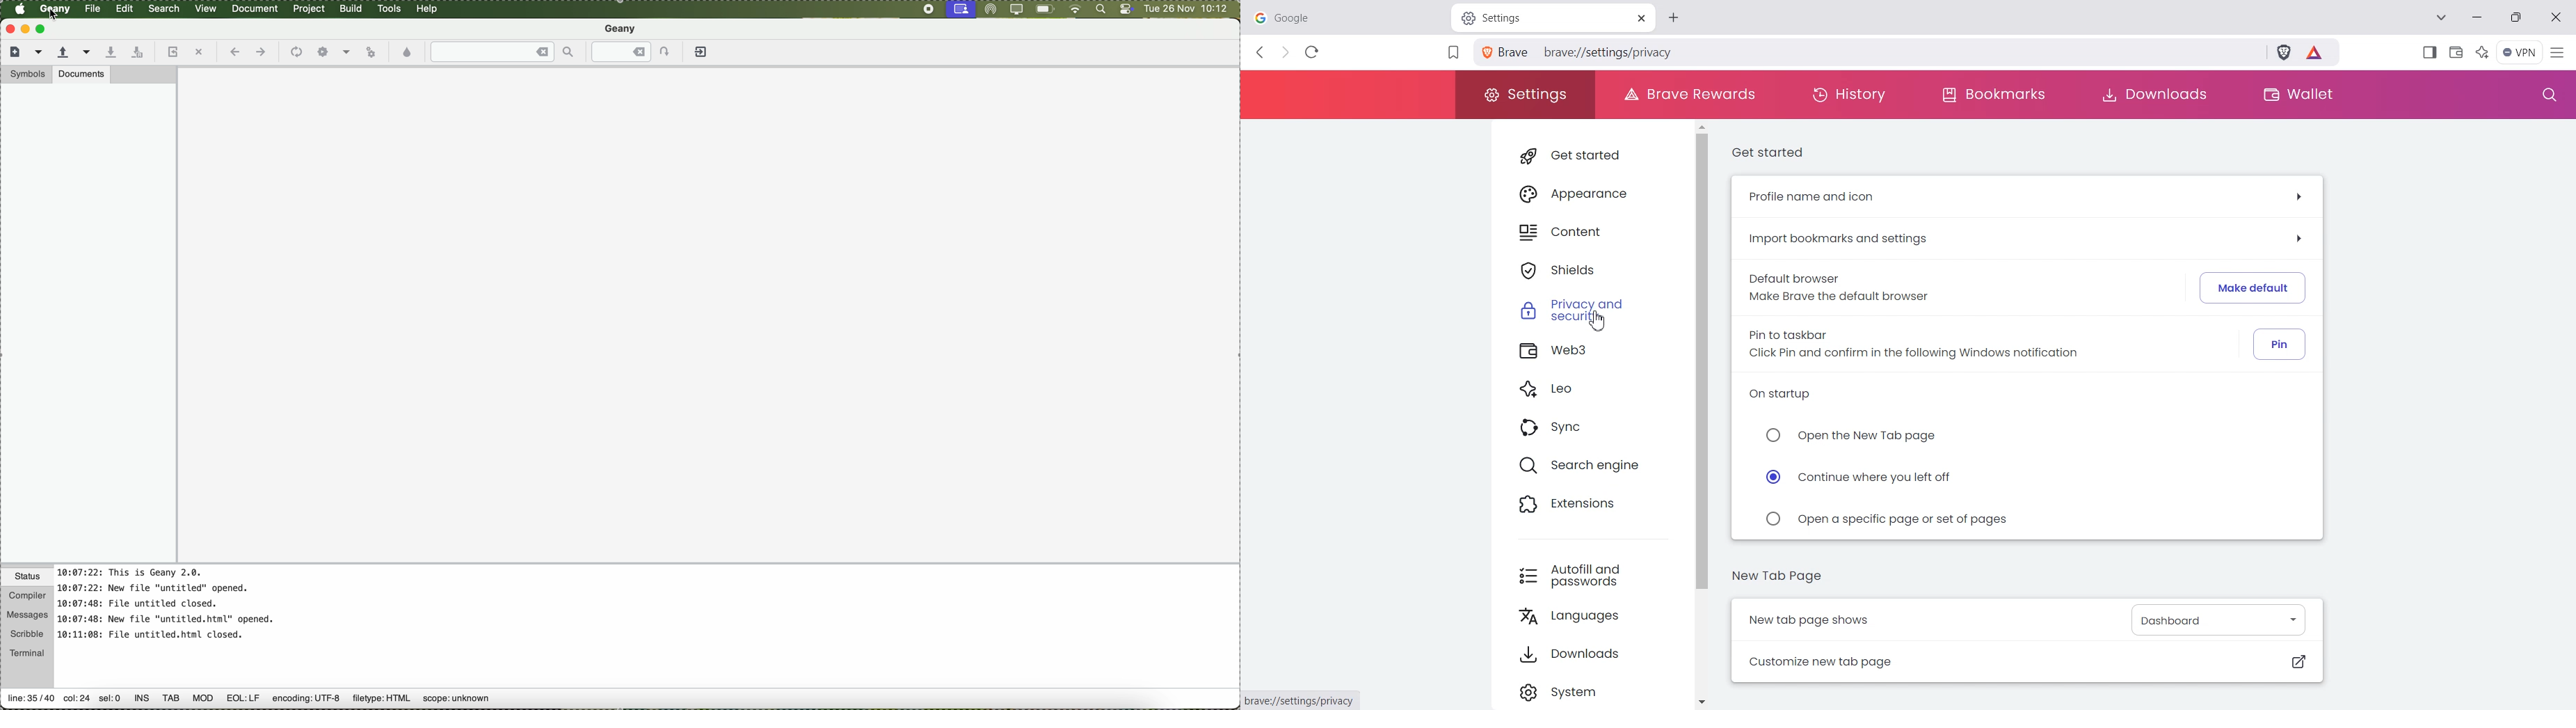 The image size is (2576, 728). Describe the element at coordinates (1849, 95) in the screenshot. I see `History` at that location.